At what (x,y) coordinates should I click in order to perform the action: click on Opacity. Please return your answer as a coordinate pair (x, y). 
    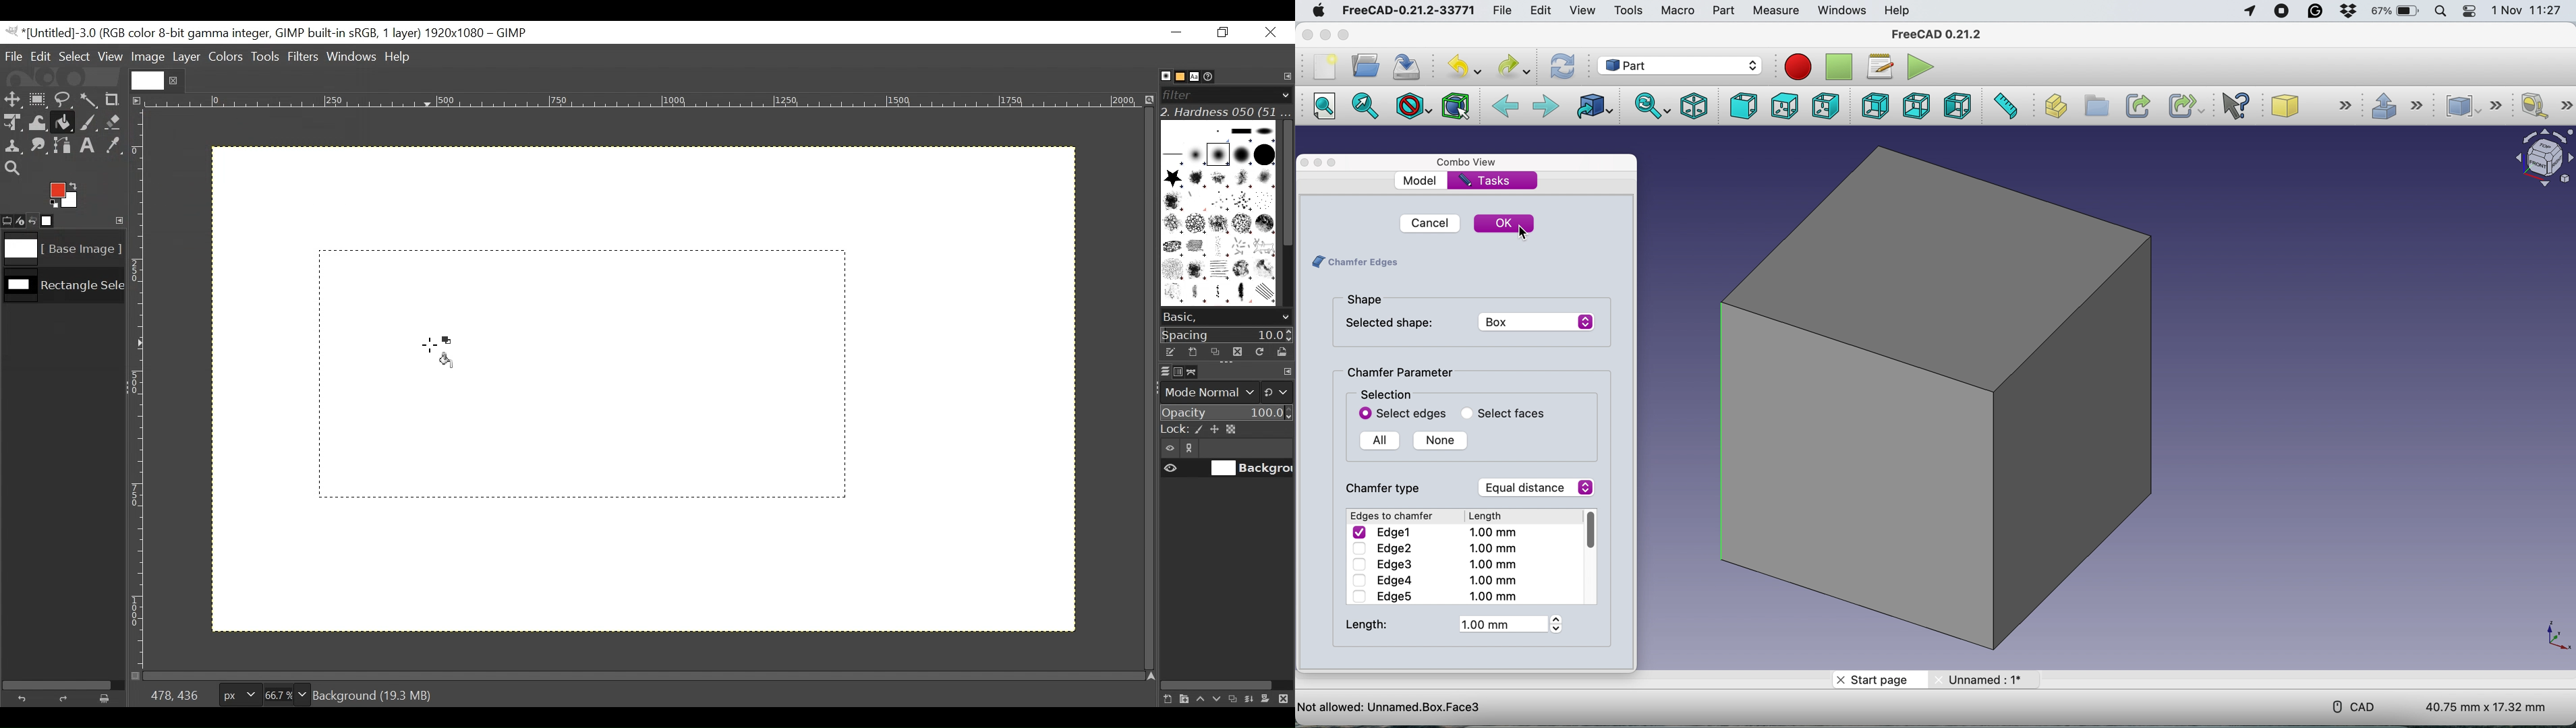
    Looking at the image, I should click on (1225, 413).